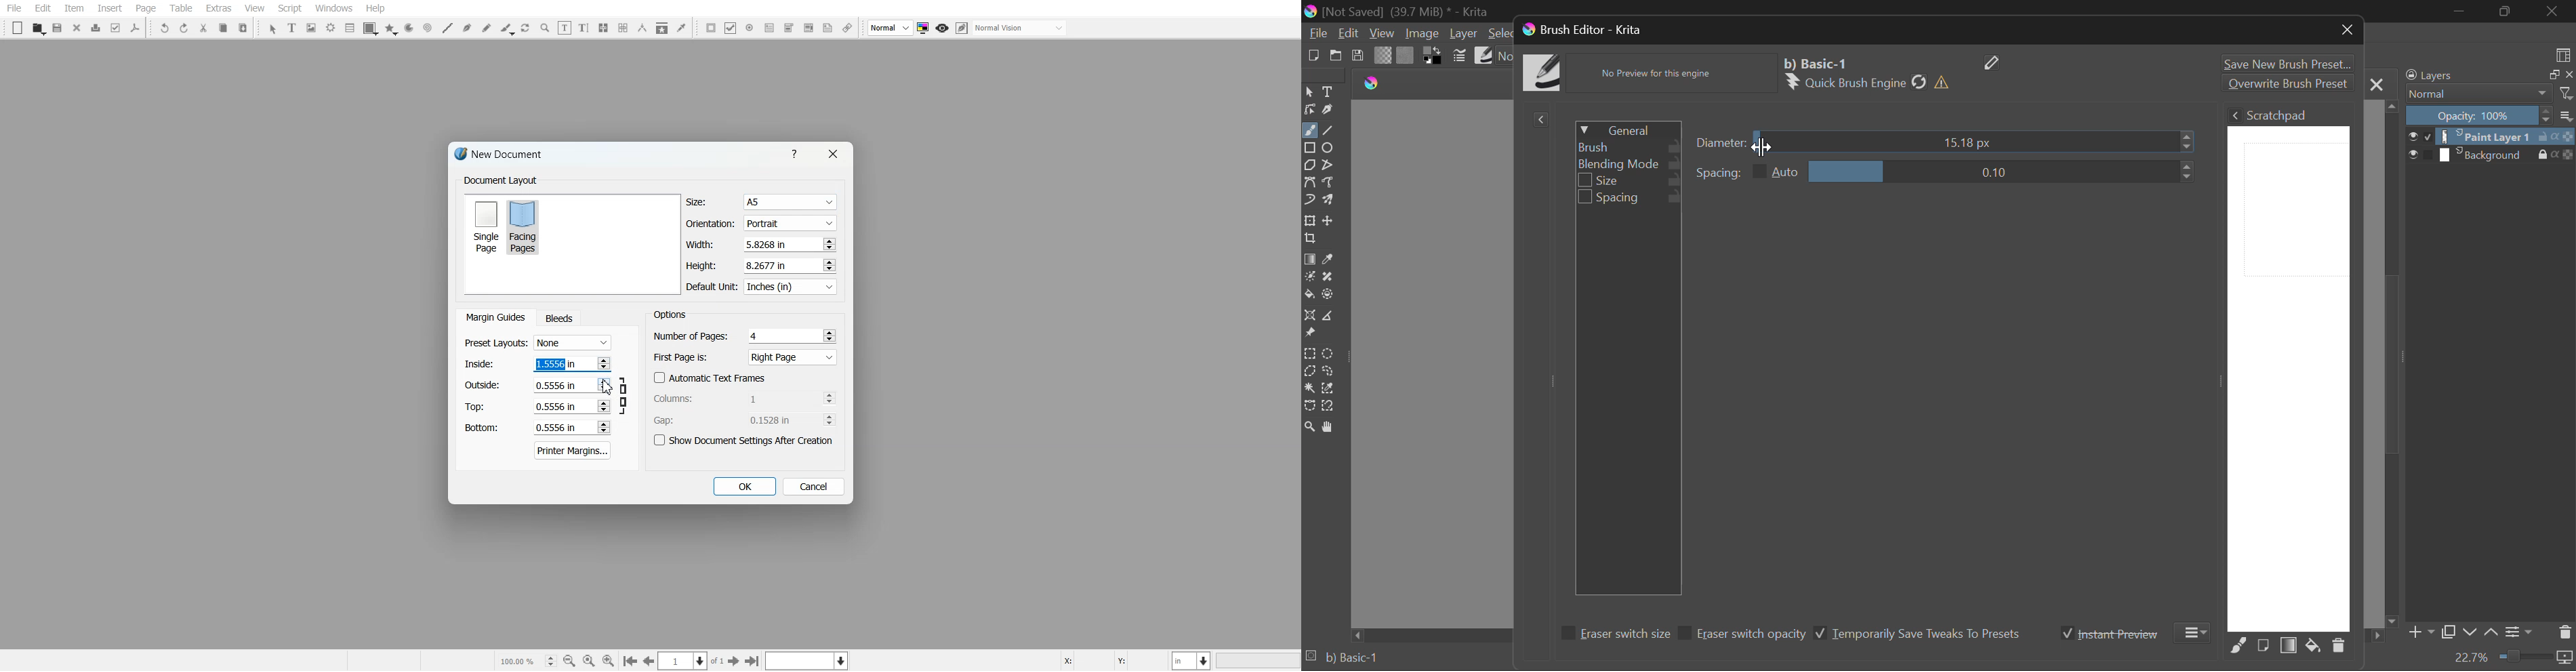 The height and width of the screenshot is (672, 2576). Describe the element at coordinates (789, 222) in the screenshot. I see `Portrait` at that location.